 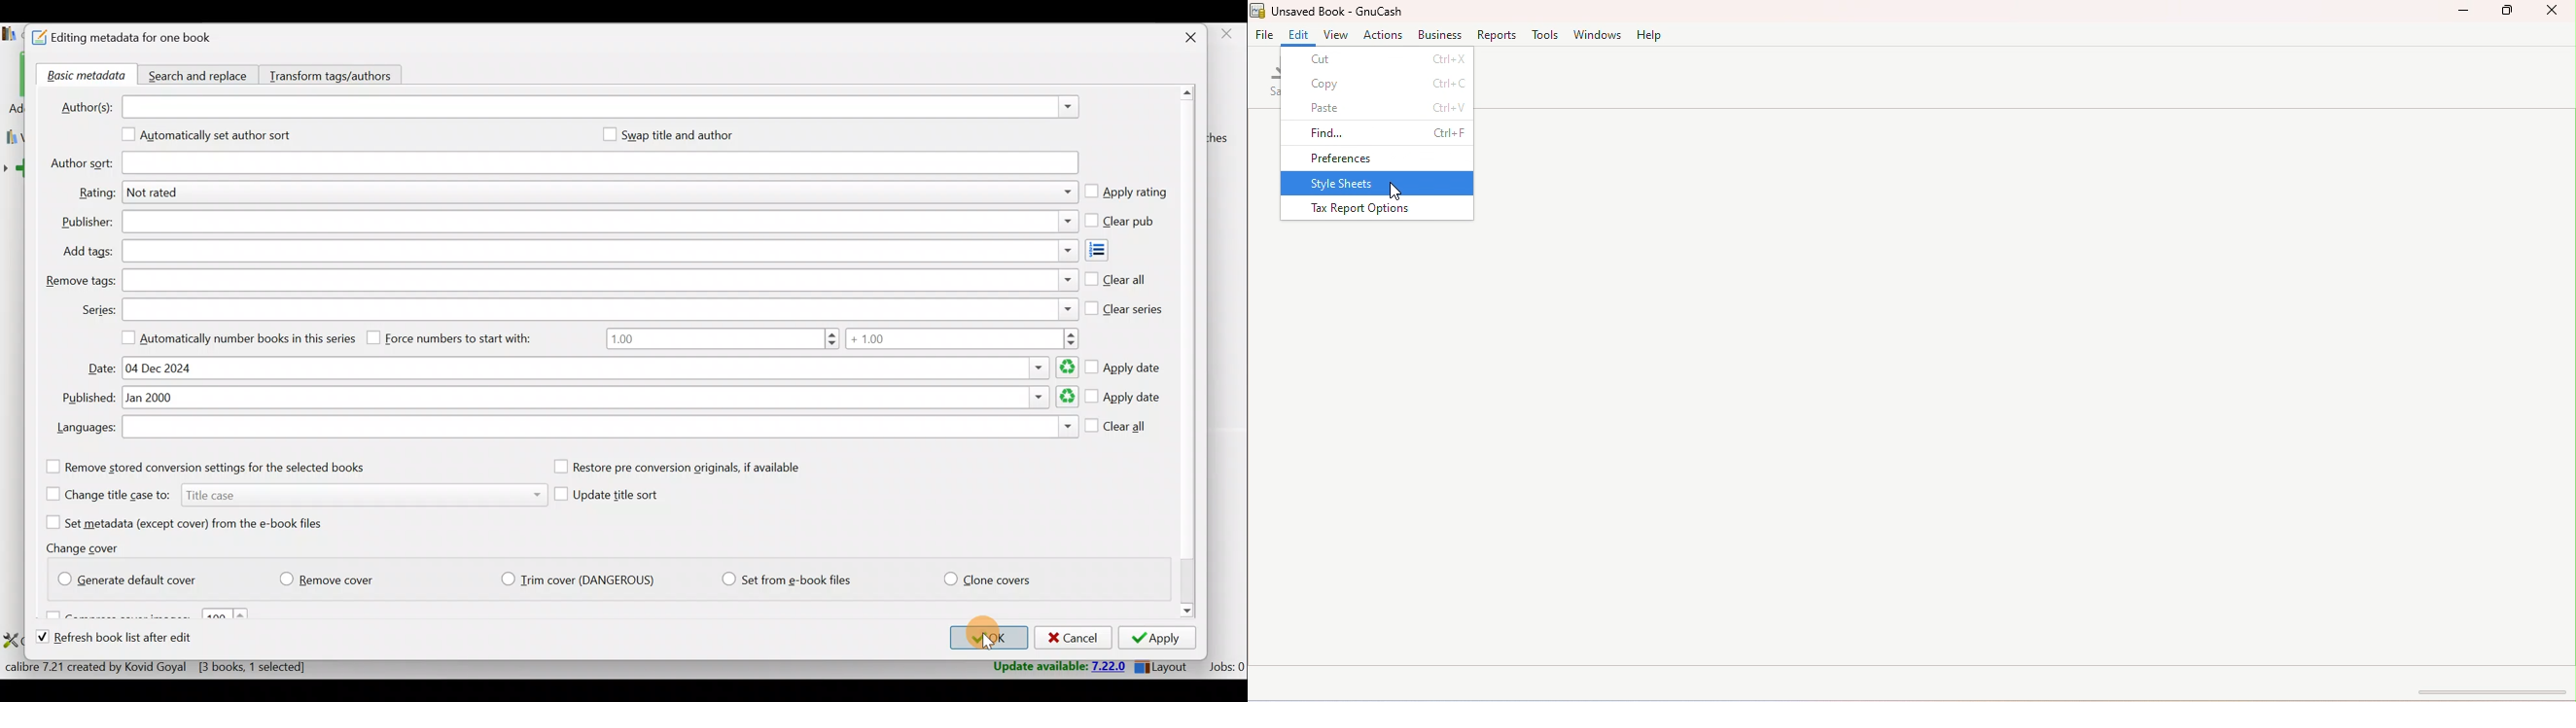 I want to click on Business, so click(x=1437, y=36).